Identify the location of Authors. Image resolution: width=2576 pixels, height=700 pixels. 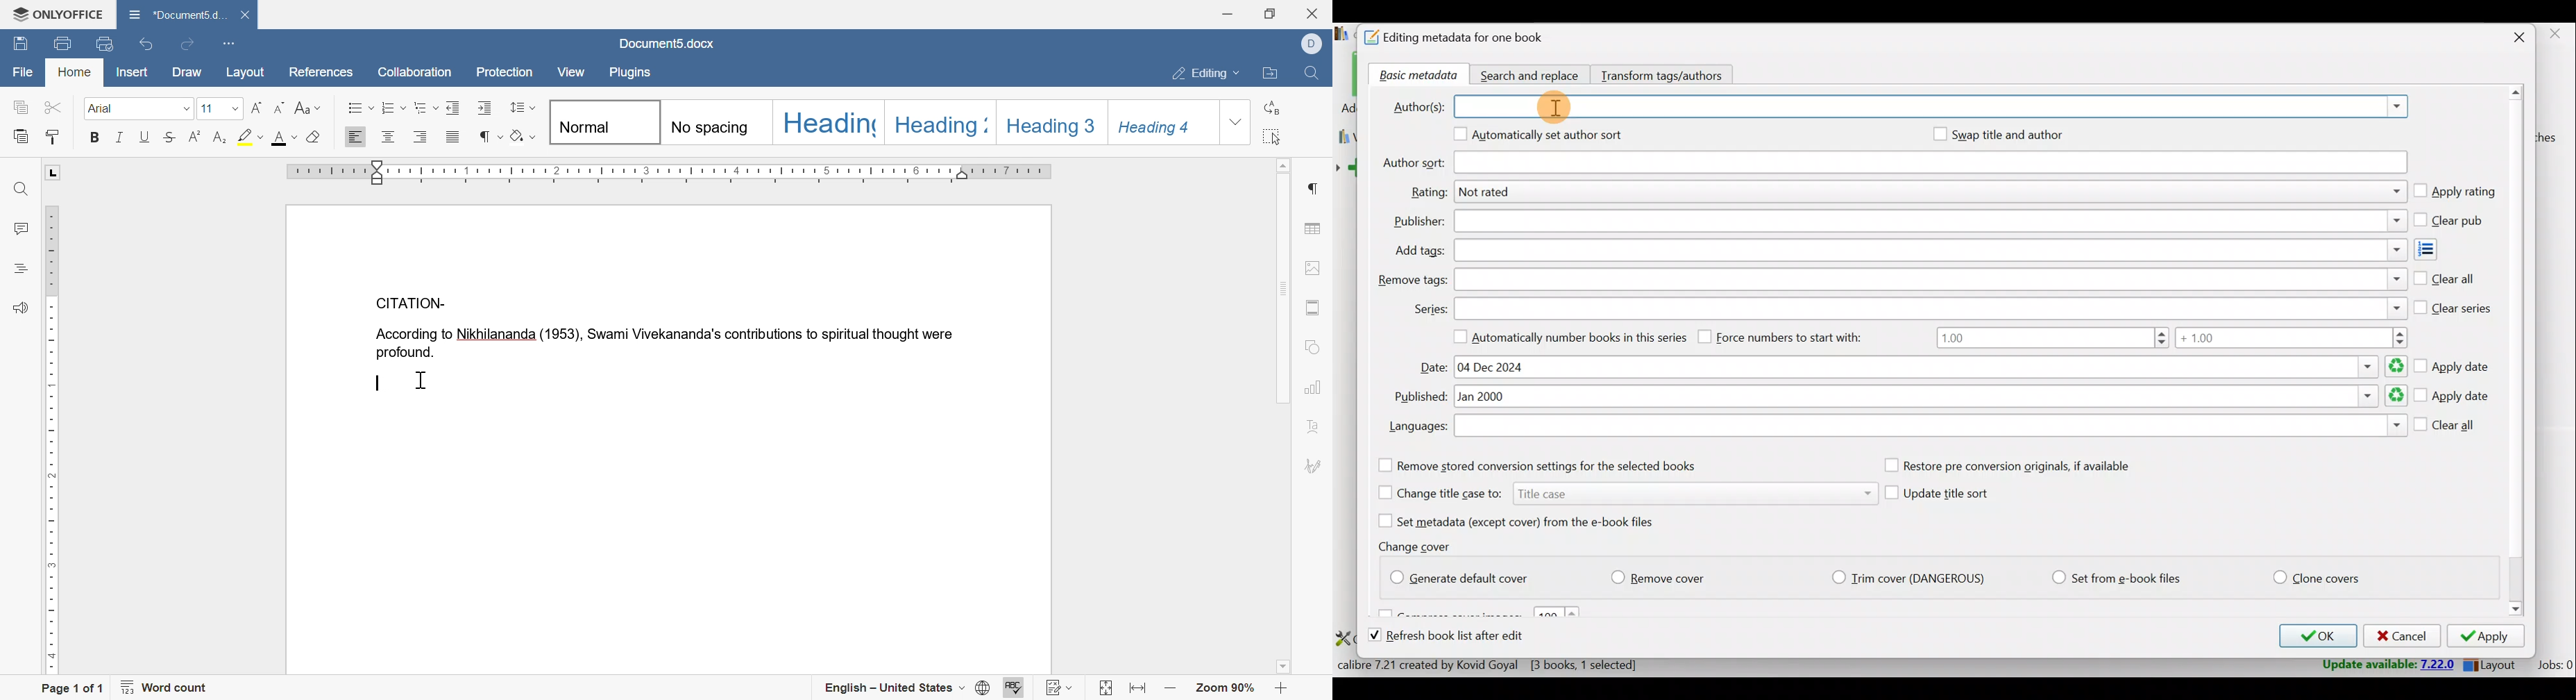
(1929, 108).